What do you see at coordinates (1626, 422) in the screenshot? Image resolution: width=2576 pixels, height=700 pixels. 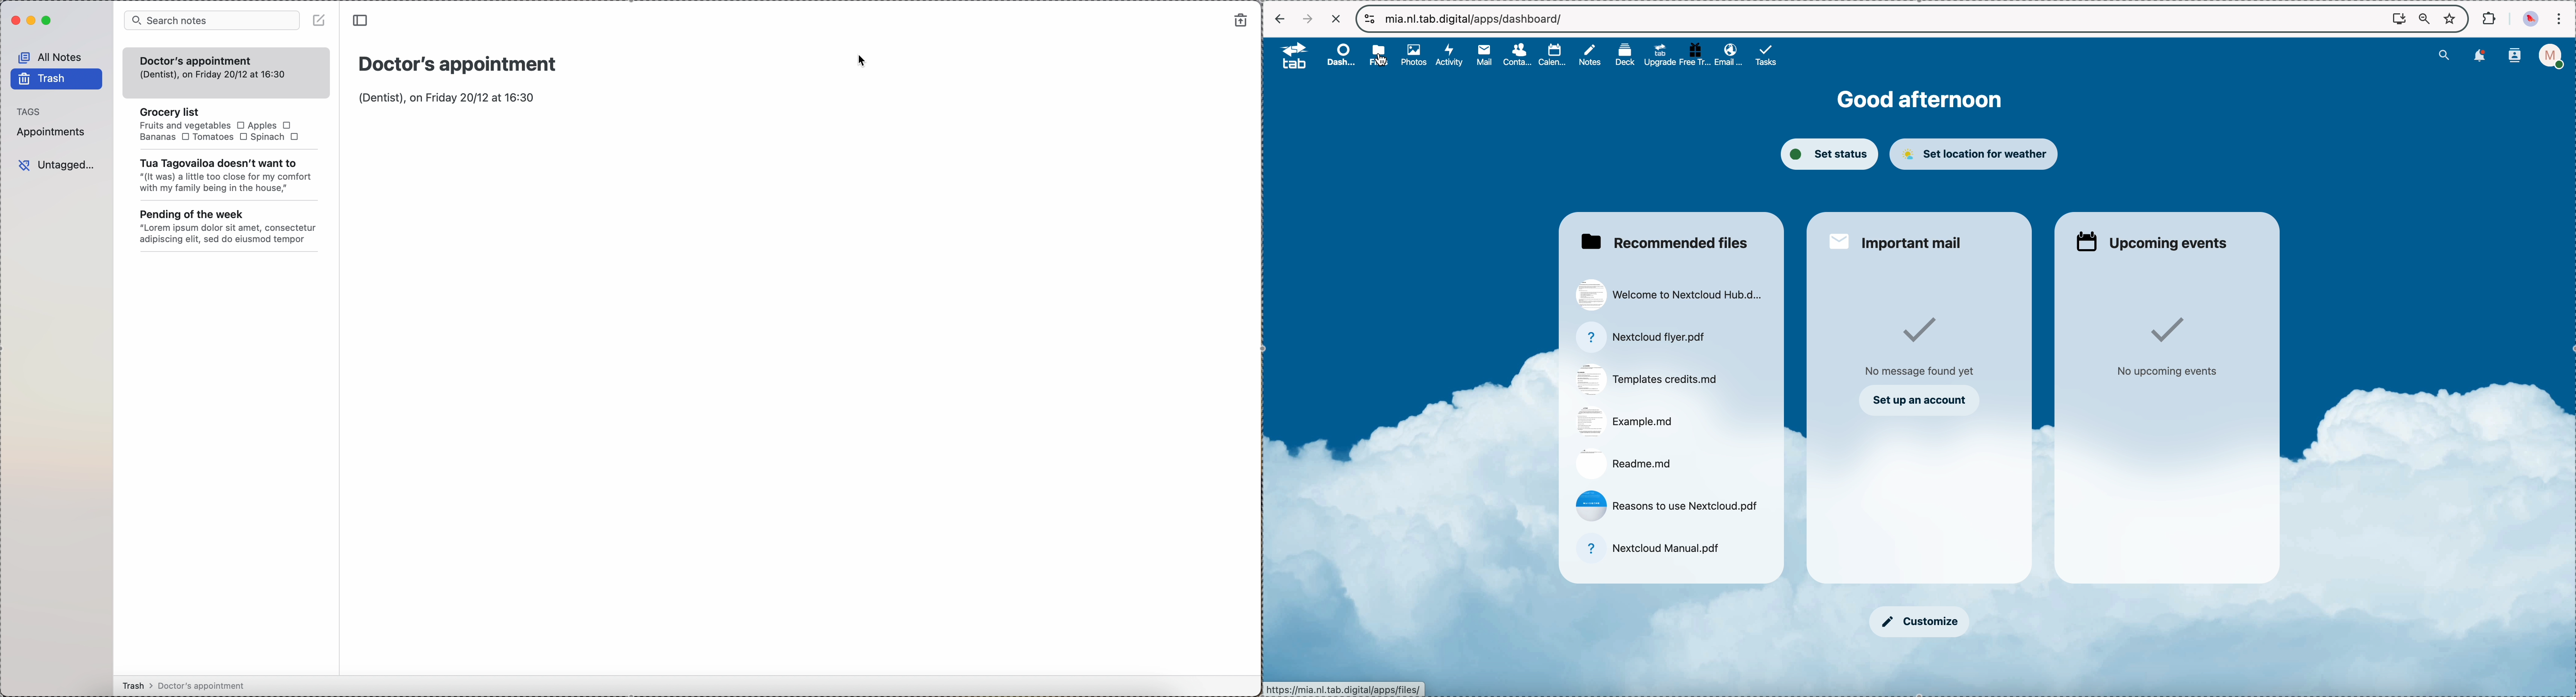 I see `file` at bounding box center [1626, 422].